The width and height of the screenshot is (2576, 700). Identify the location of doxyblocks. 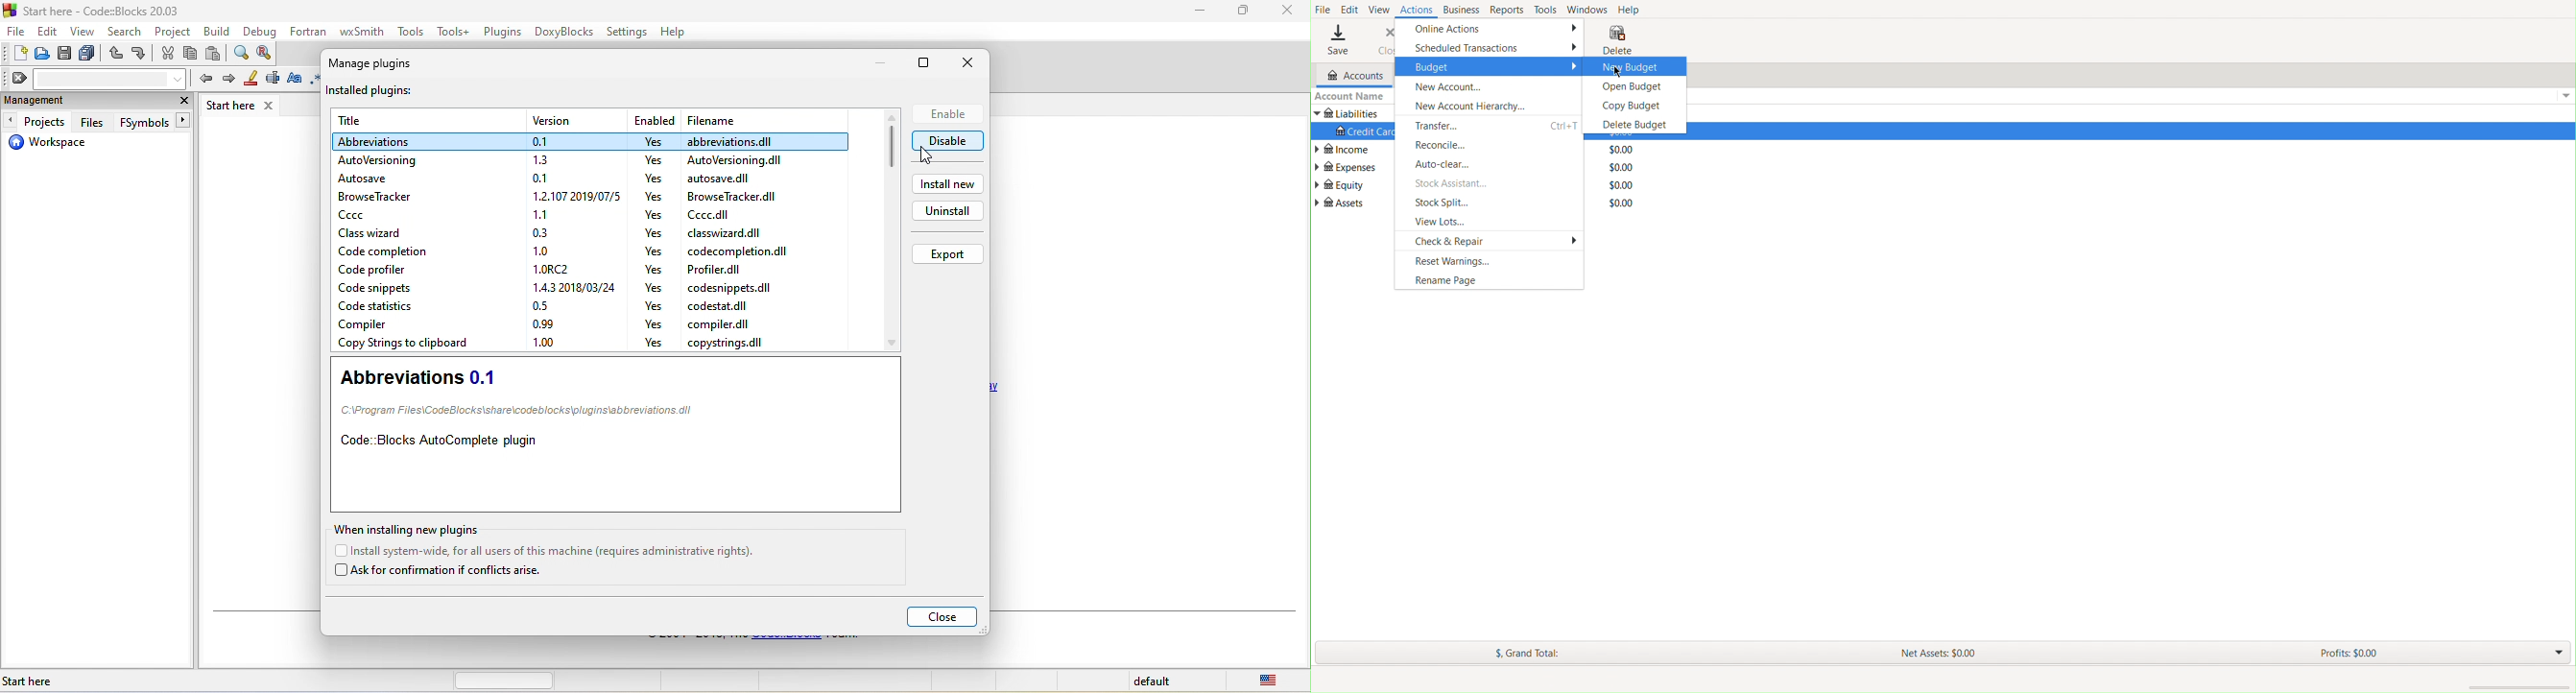
(566, 32).